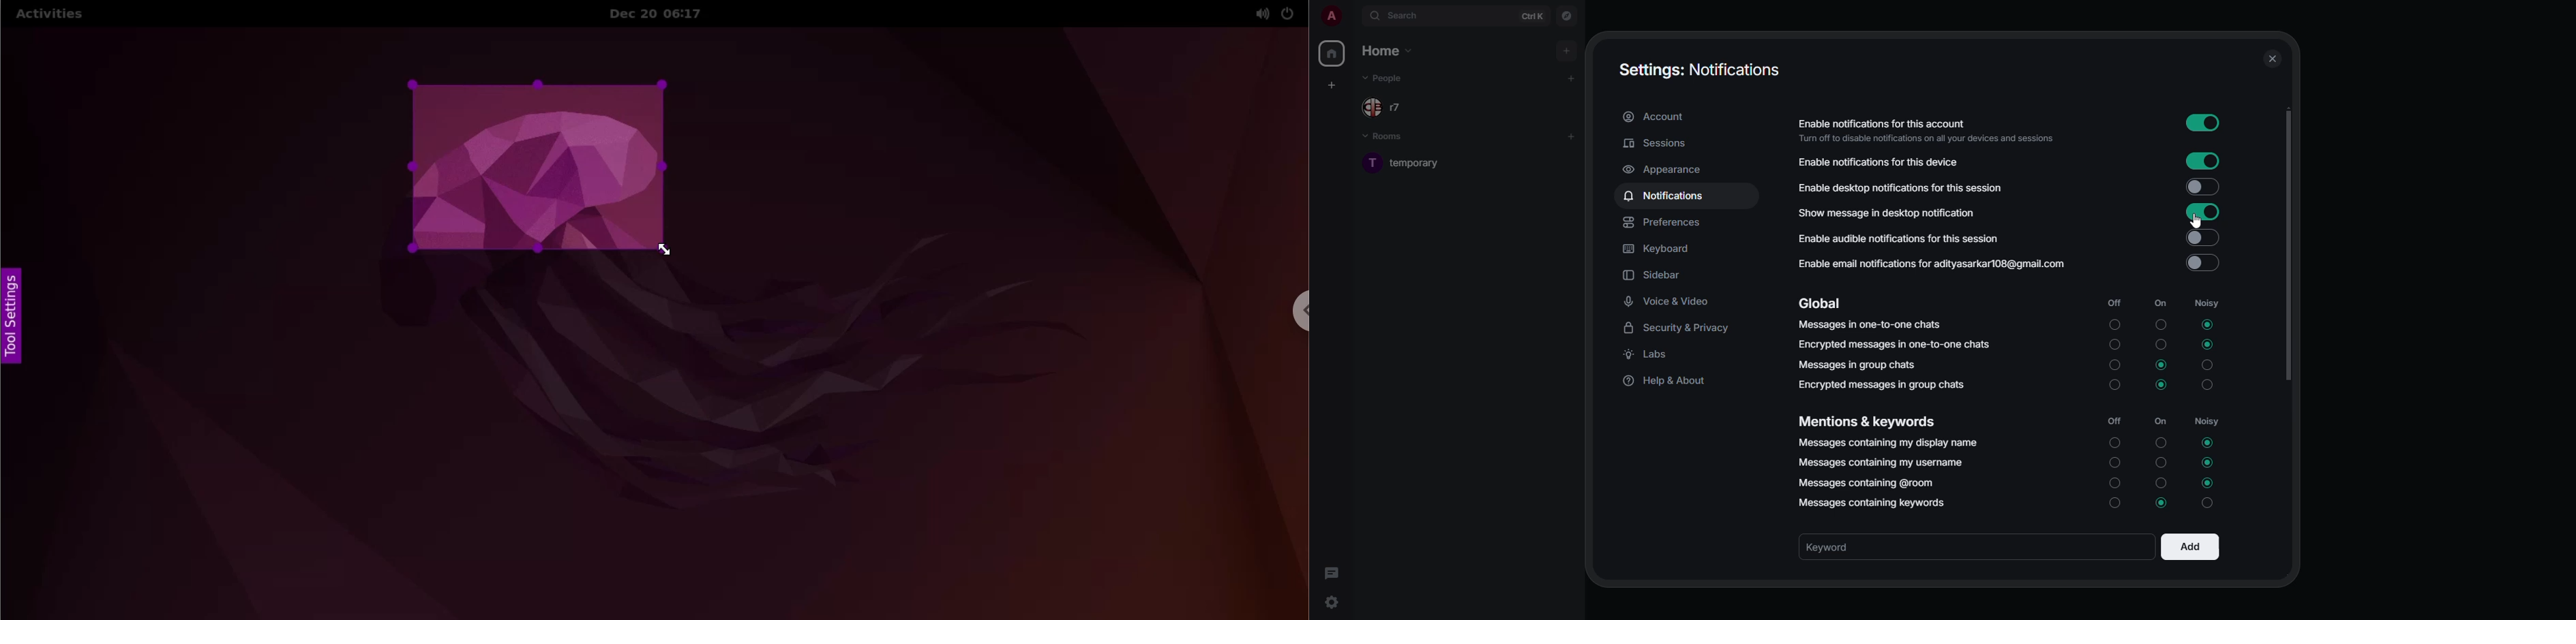 Image resolution: width=2576 pixels, height=644 pixels. I want to click on turn off, so click(2161, 325).